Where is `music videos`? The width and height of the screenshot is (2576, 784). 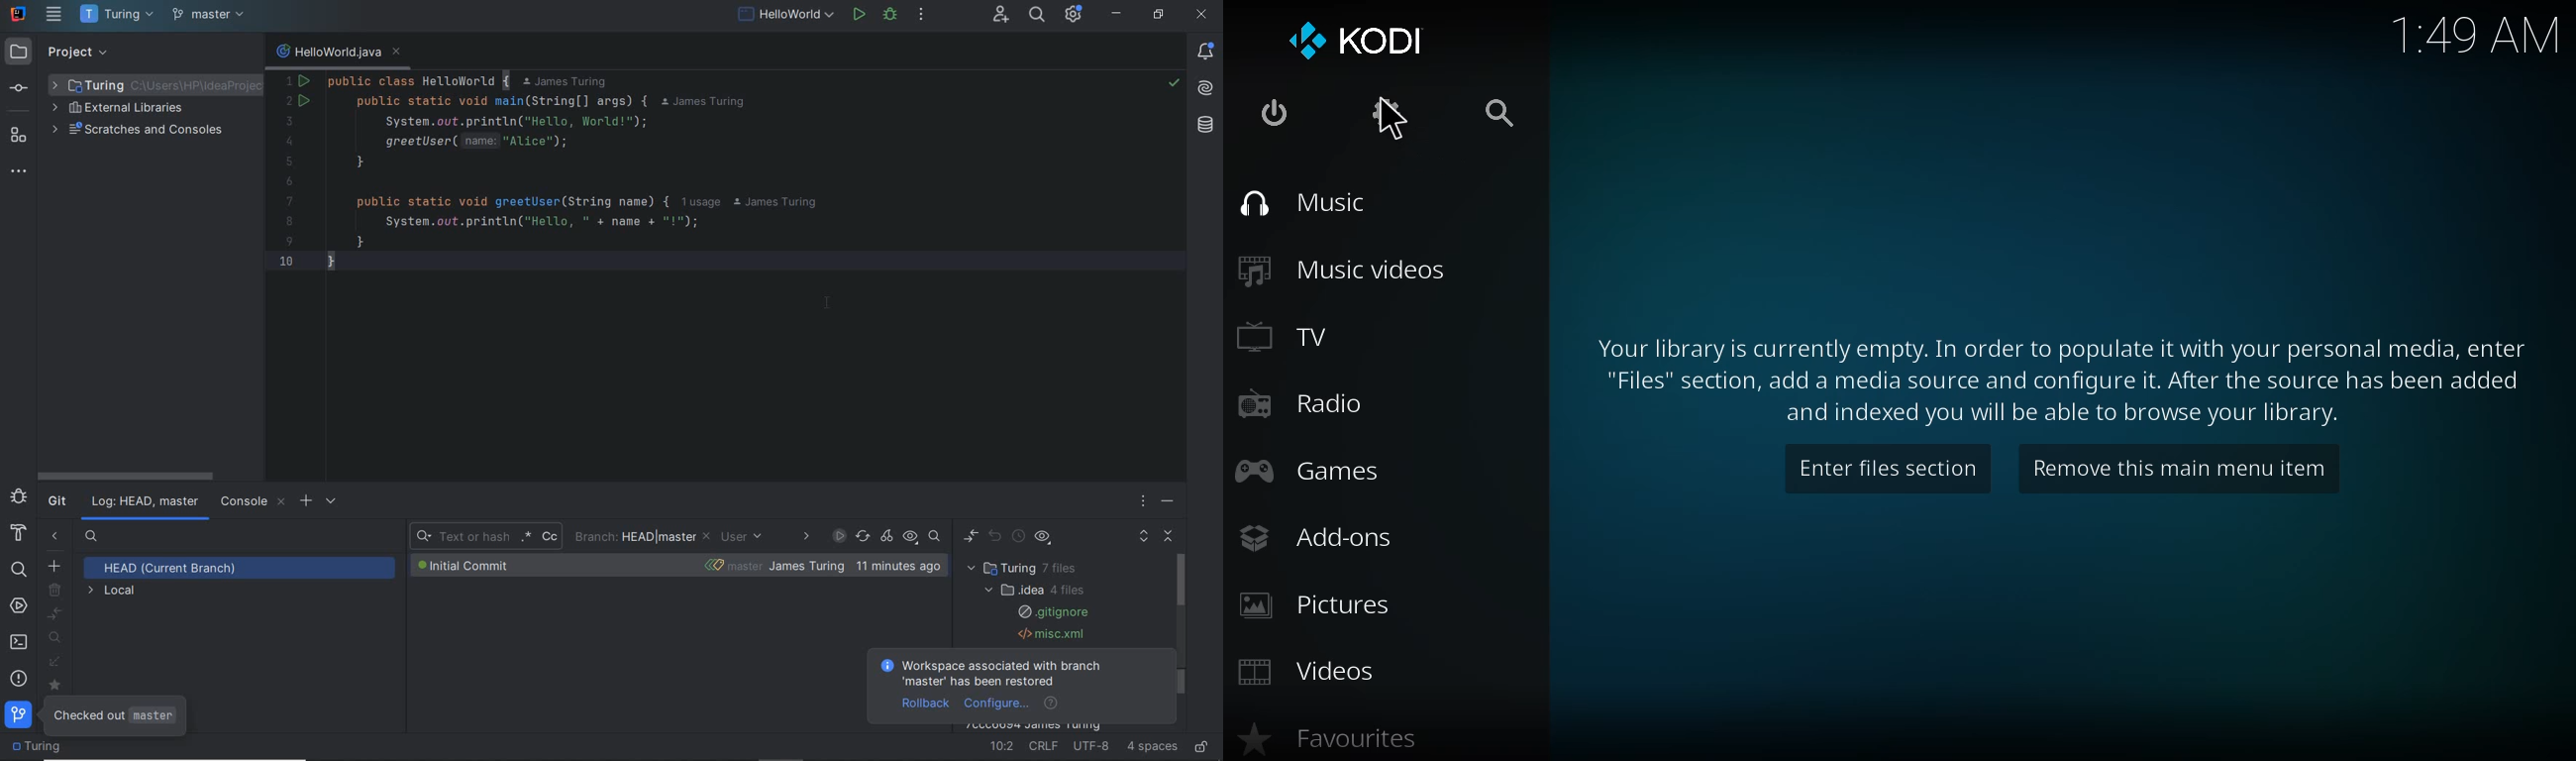
music videos is located at coordinates (1344, 270).